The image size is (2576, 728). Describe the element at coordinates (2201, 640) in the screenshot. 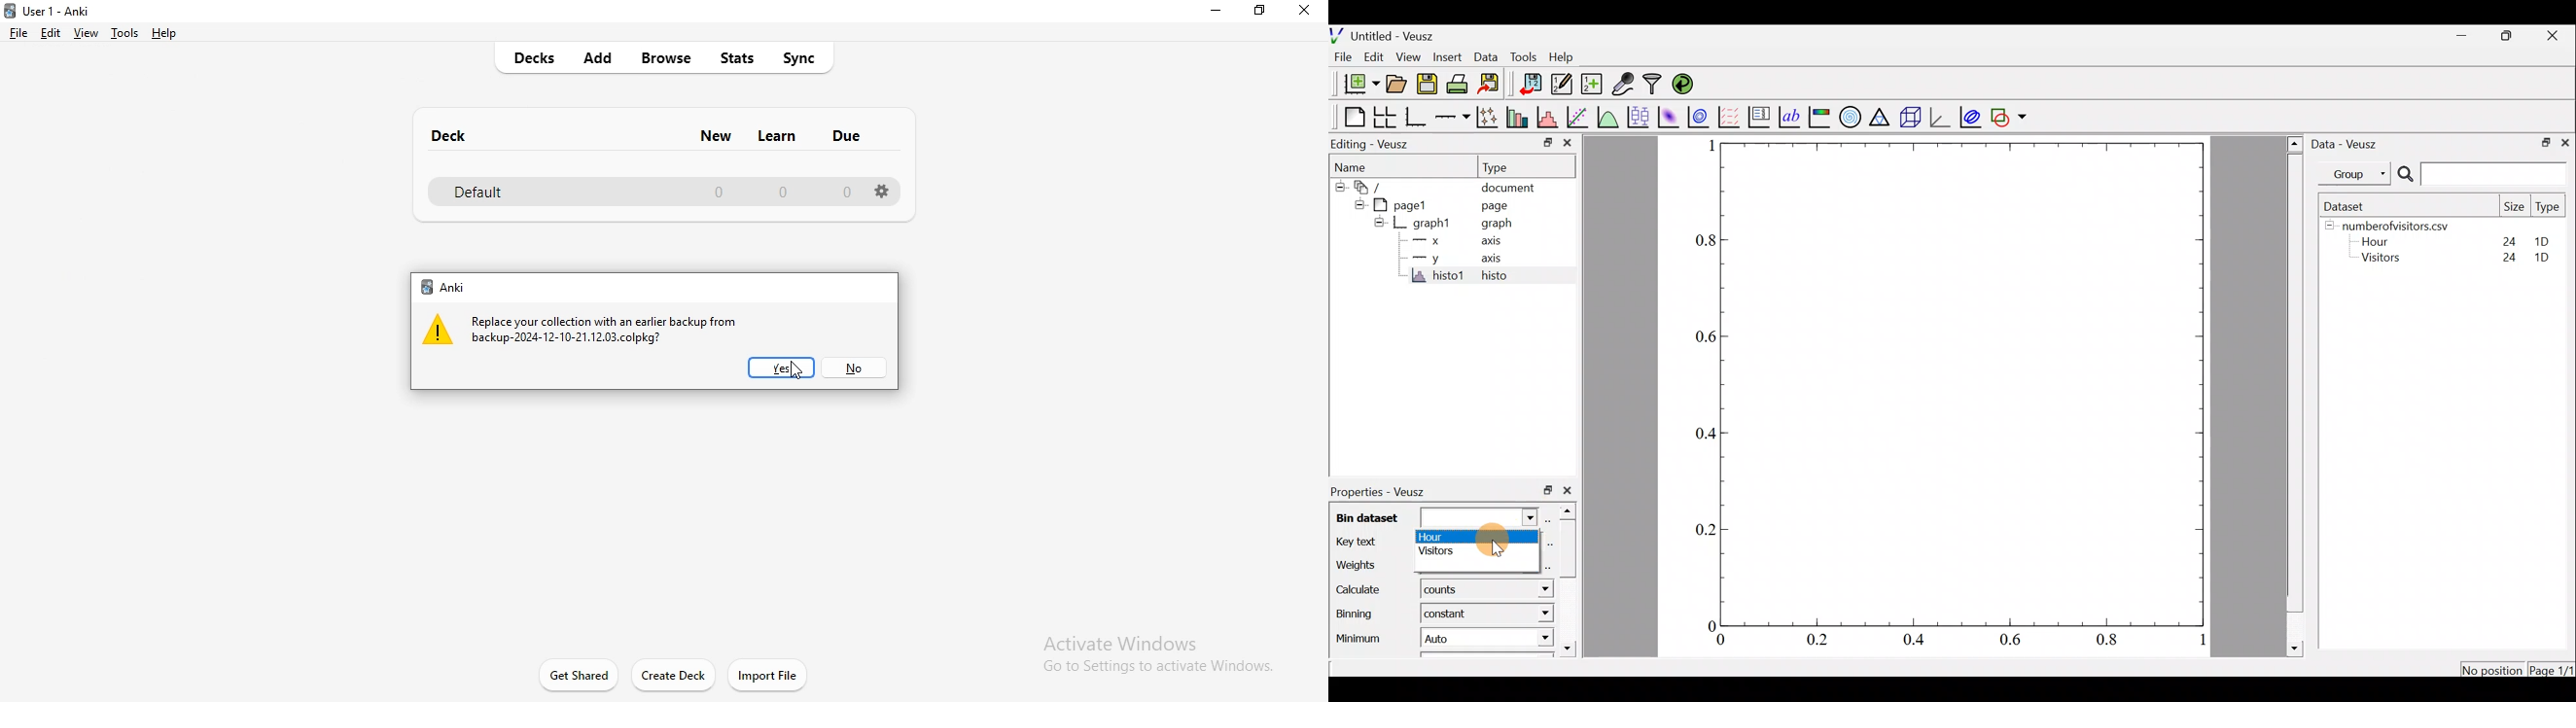

I see `1` at that location.